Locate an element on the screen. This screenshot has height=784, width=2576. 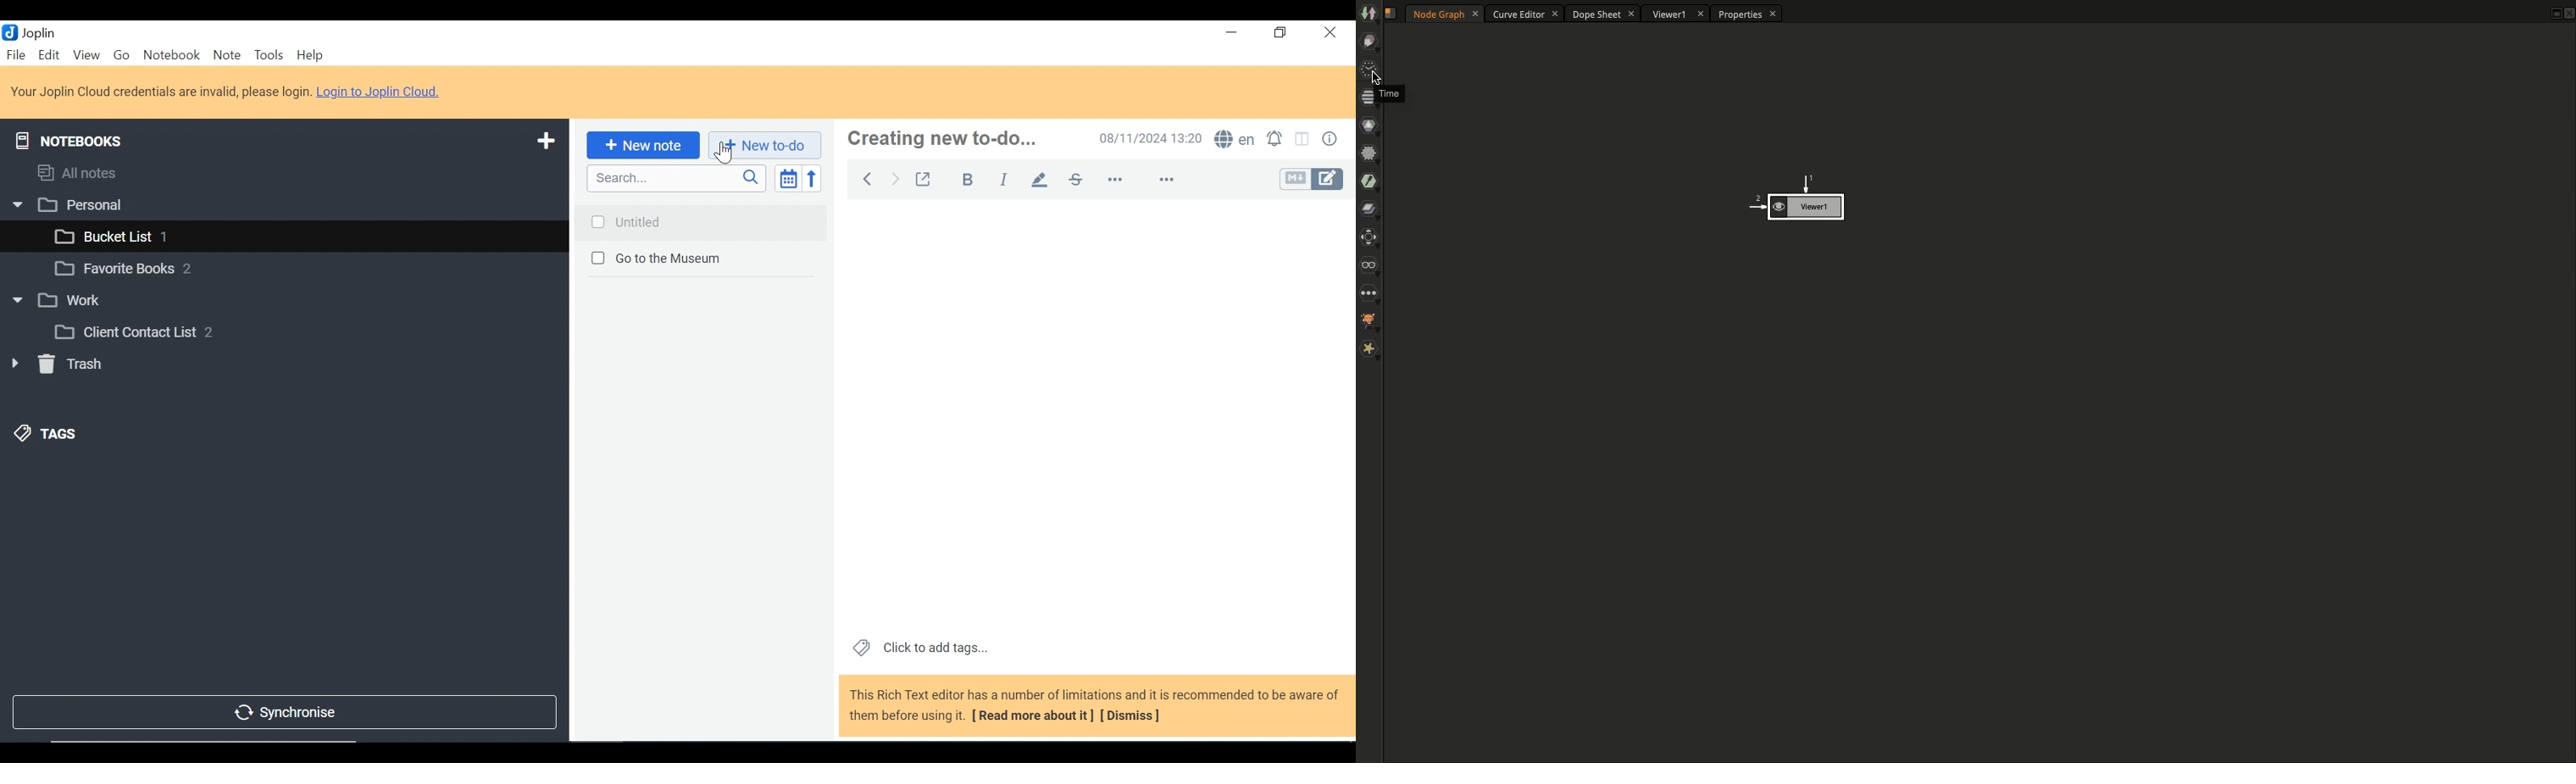
Joplin is located at coordinates (40, 32).